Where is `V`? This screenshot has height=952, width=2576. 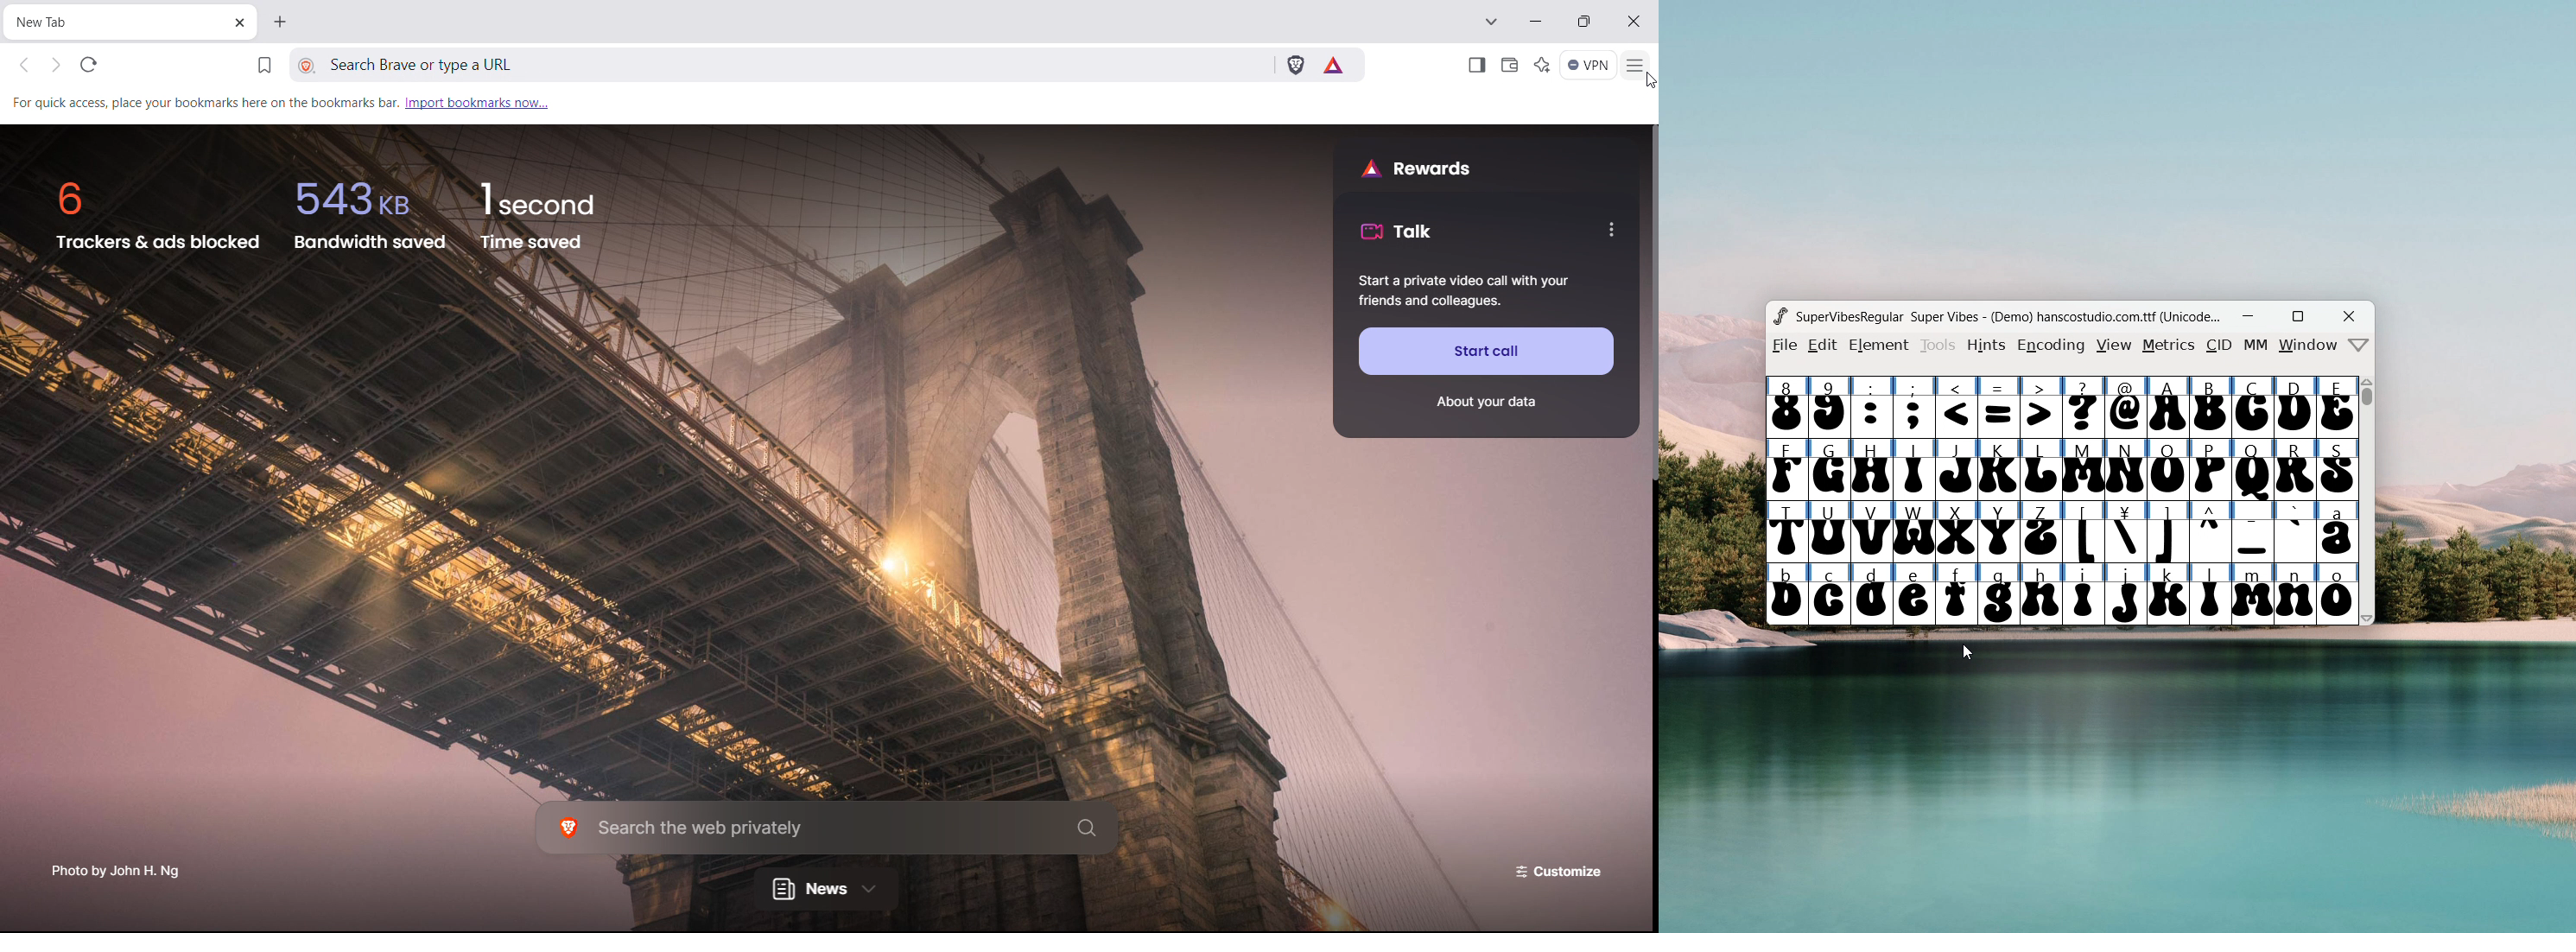
V is located at coordinates (1873, 532).